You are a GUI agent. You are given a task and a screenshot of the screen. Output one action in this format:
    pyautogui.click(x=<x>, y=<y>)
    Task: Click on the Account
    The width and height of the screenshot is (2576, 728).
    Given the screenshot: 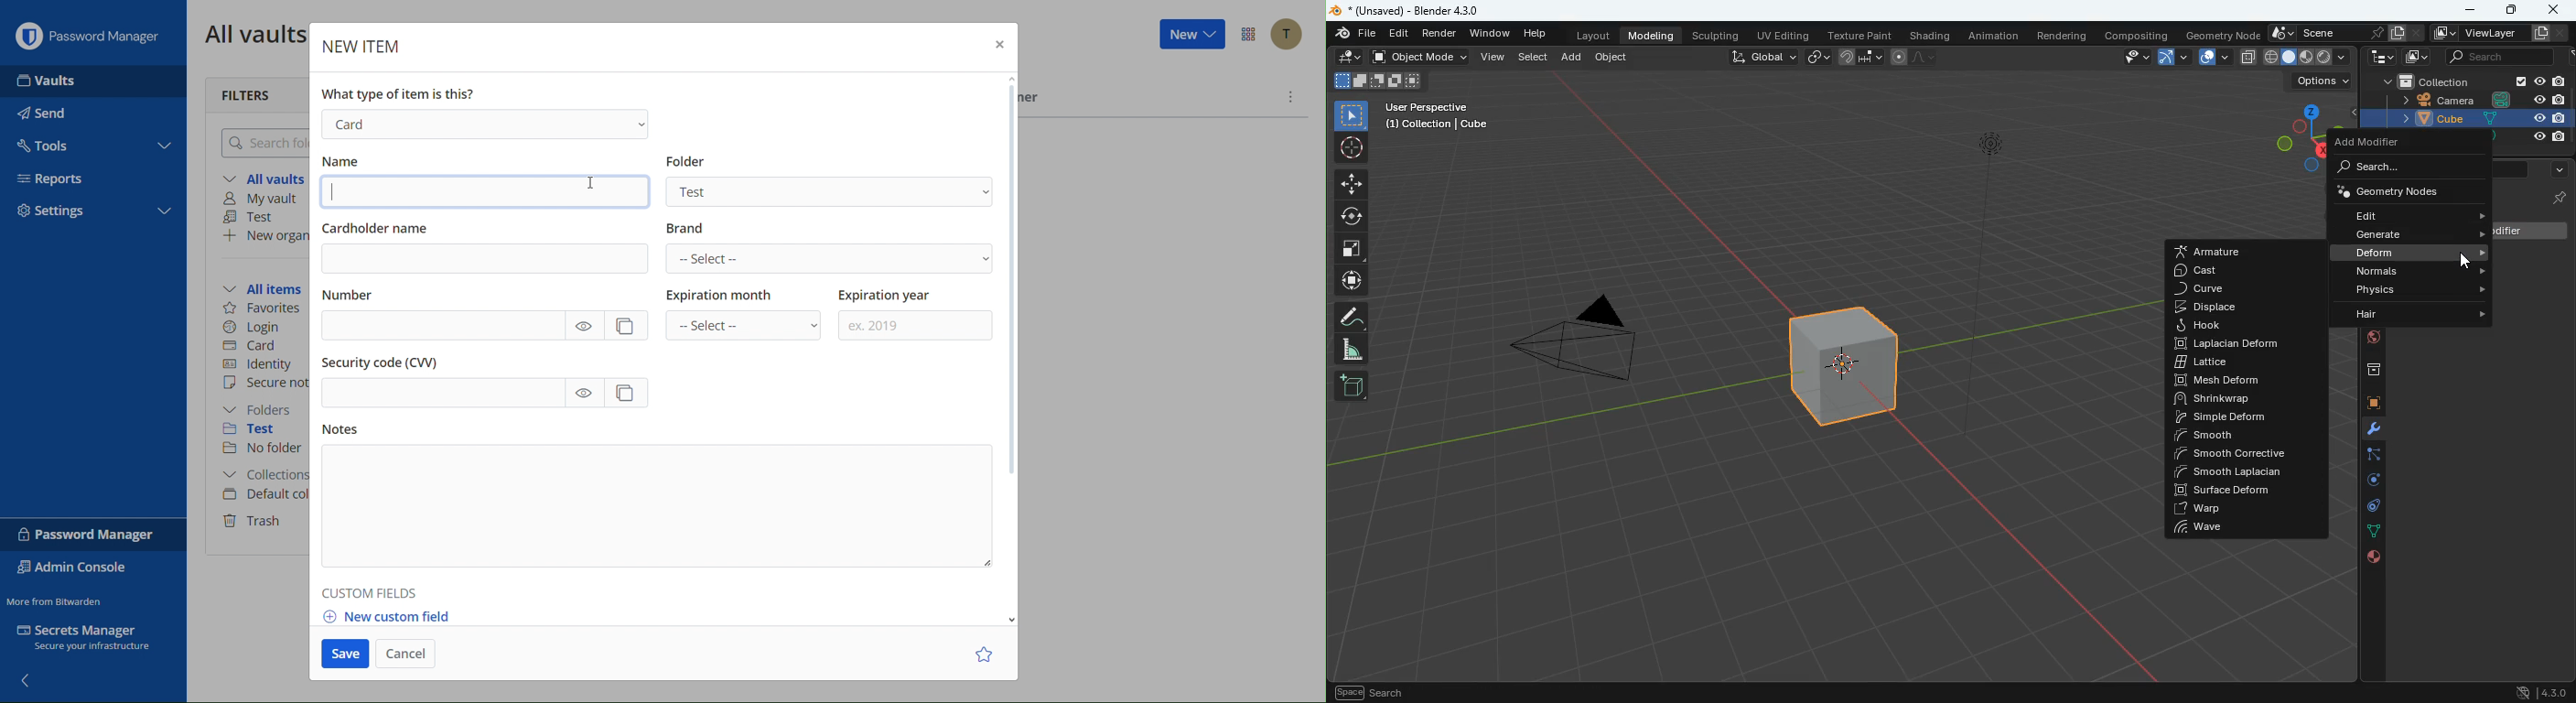 What is the action you would take?
    pyautogui.click(x=1288, y=34)
    